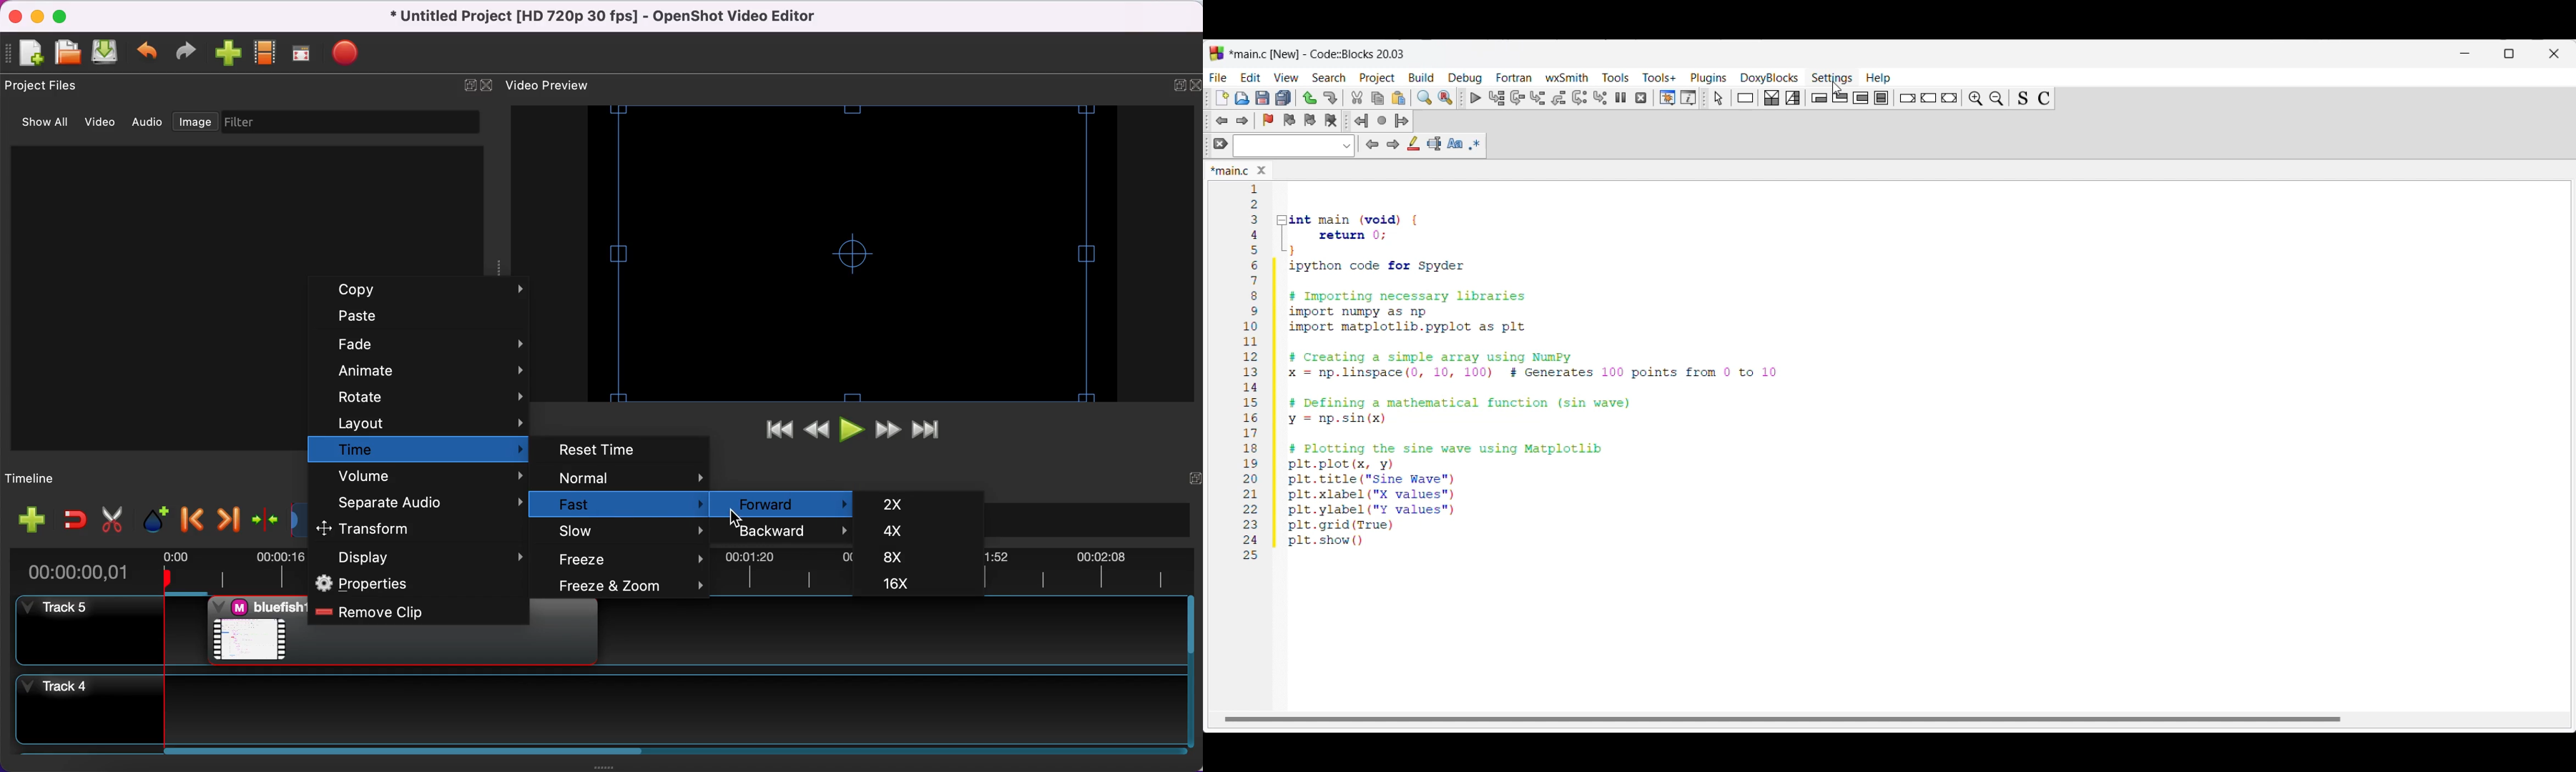 The height and width of the screenshot is (784, 2576). I want to click on expand/hide, so click(1187, 479).